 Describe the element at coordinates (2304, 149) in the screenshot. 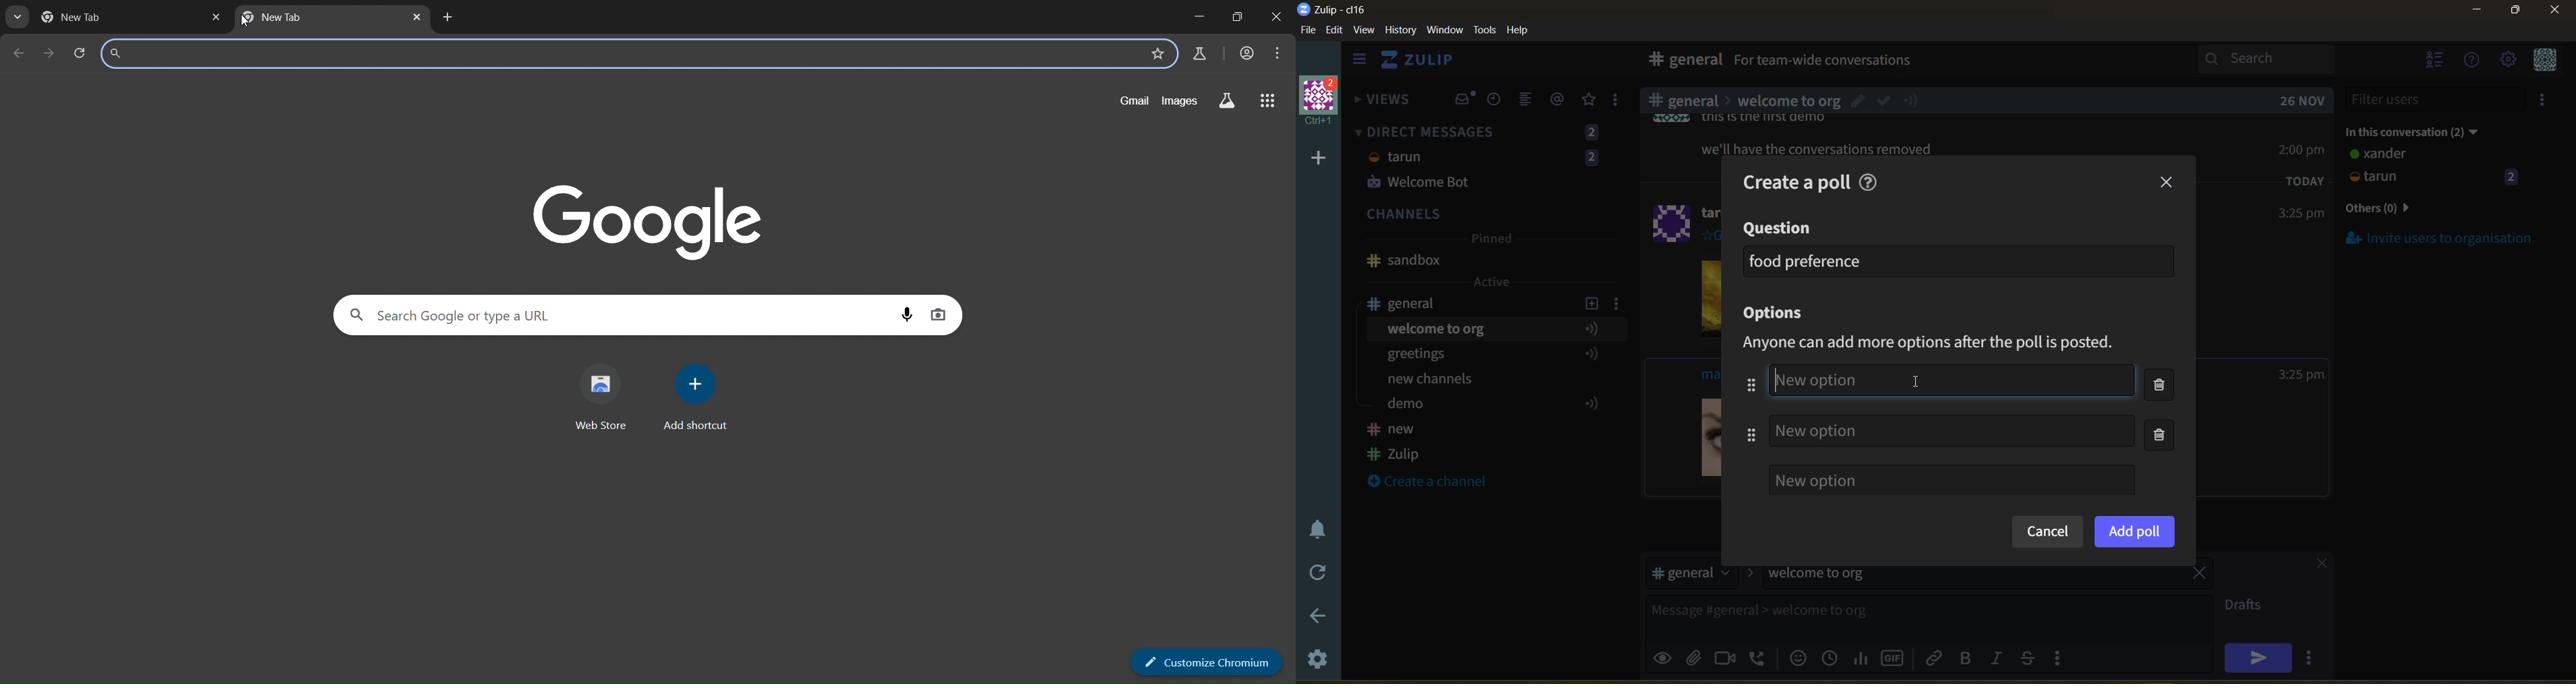

I see `2:00 pm` at that location.